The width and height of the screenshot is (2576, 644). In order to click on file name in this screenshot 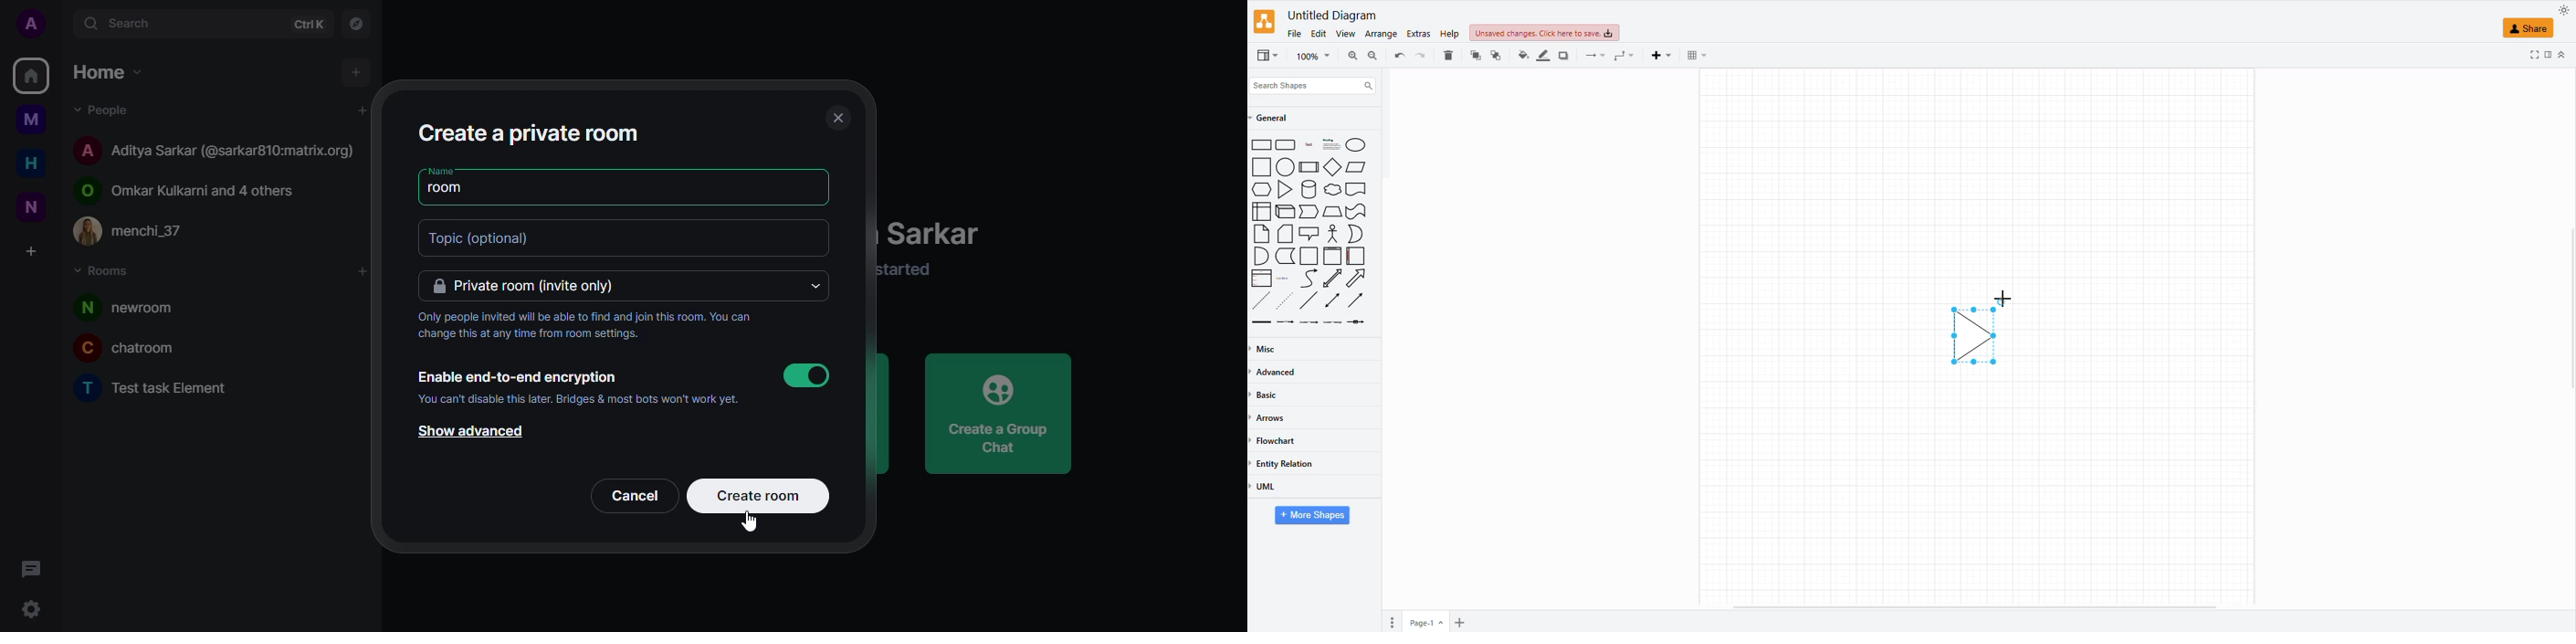, I will do `click(1329, 15)`.